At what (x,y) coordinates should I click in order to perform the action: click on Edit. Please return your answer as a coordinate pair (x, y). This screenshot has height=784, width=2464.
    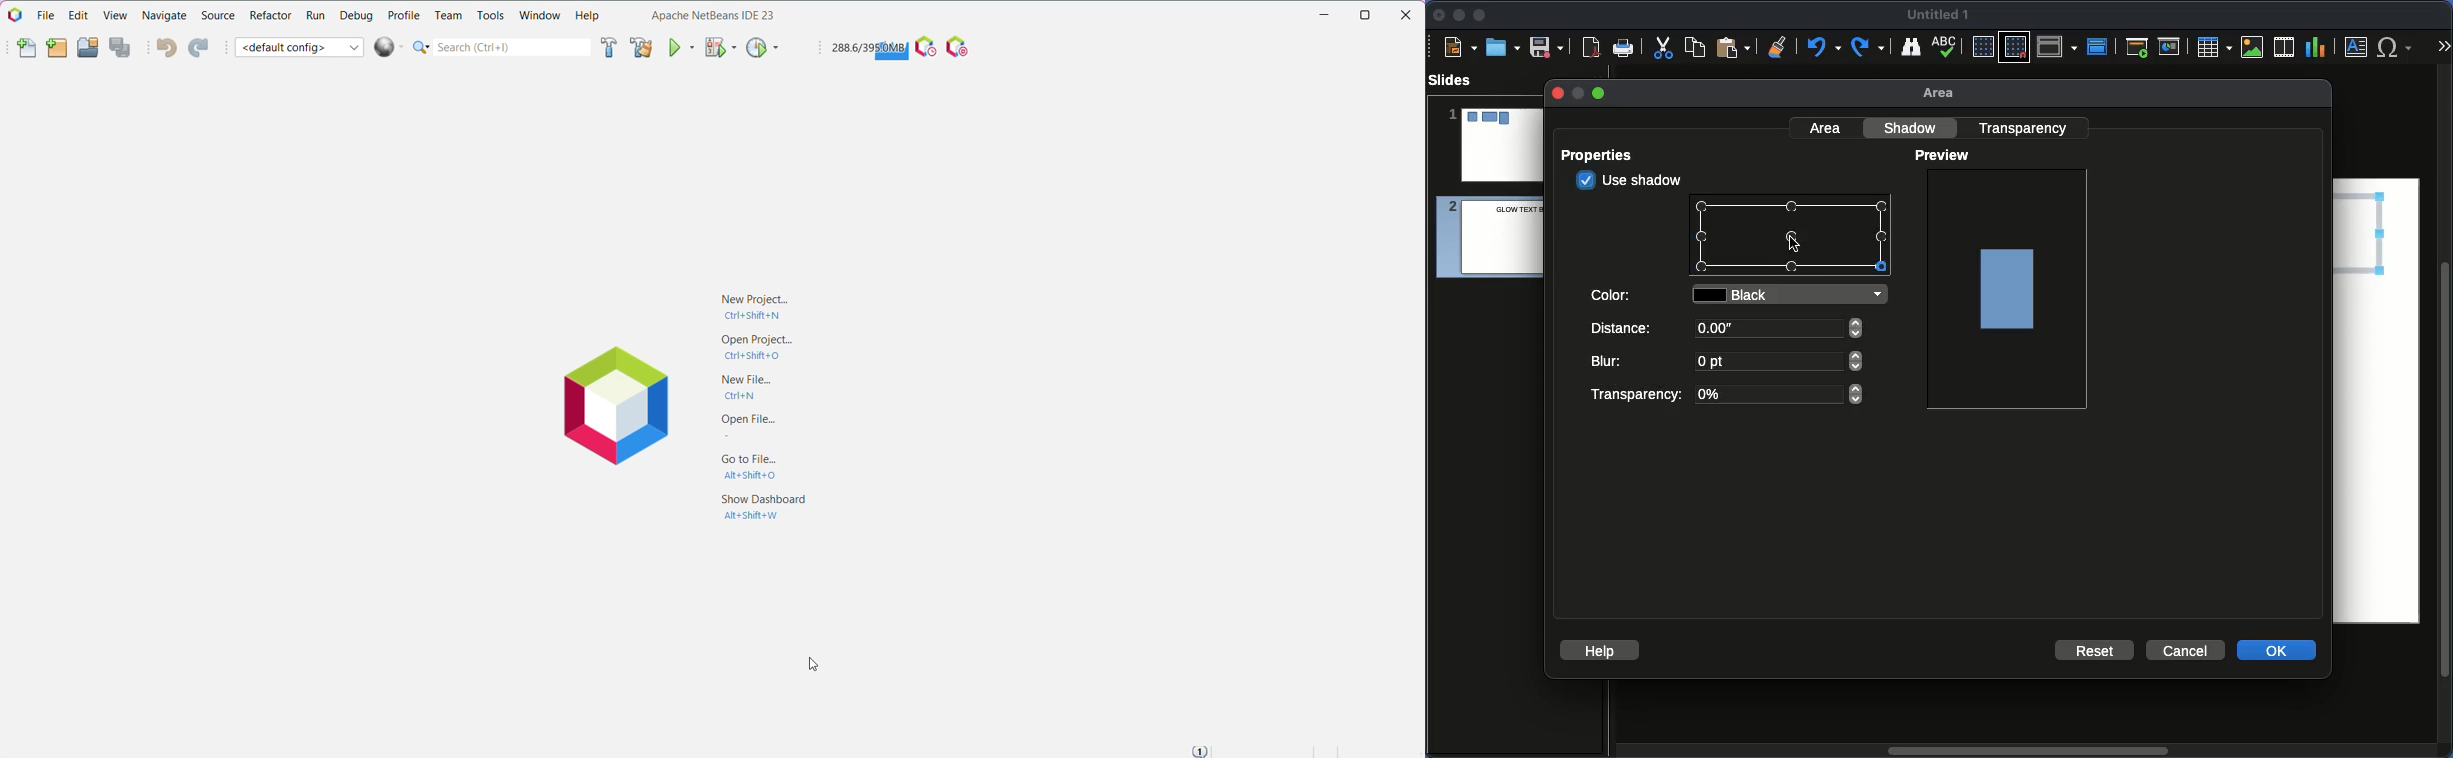
    Looking at the image, I should click on (76, 16).